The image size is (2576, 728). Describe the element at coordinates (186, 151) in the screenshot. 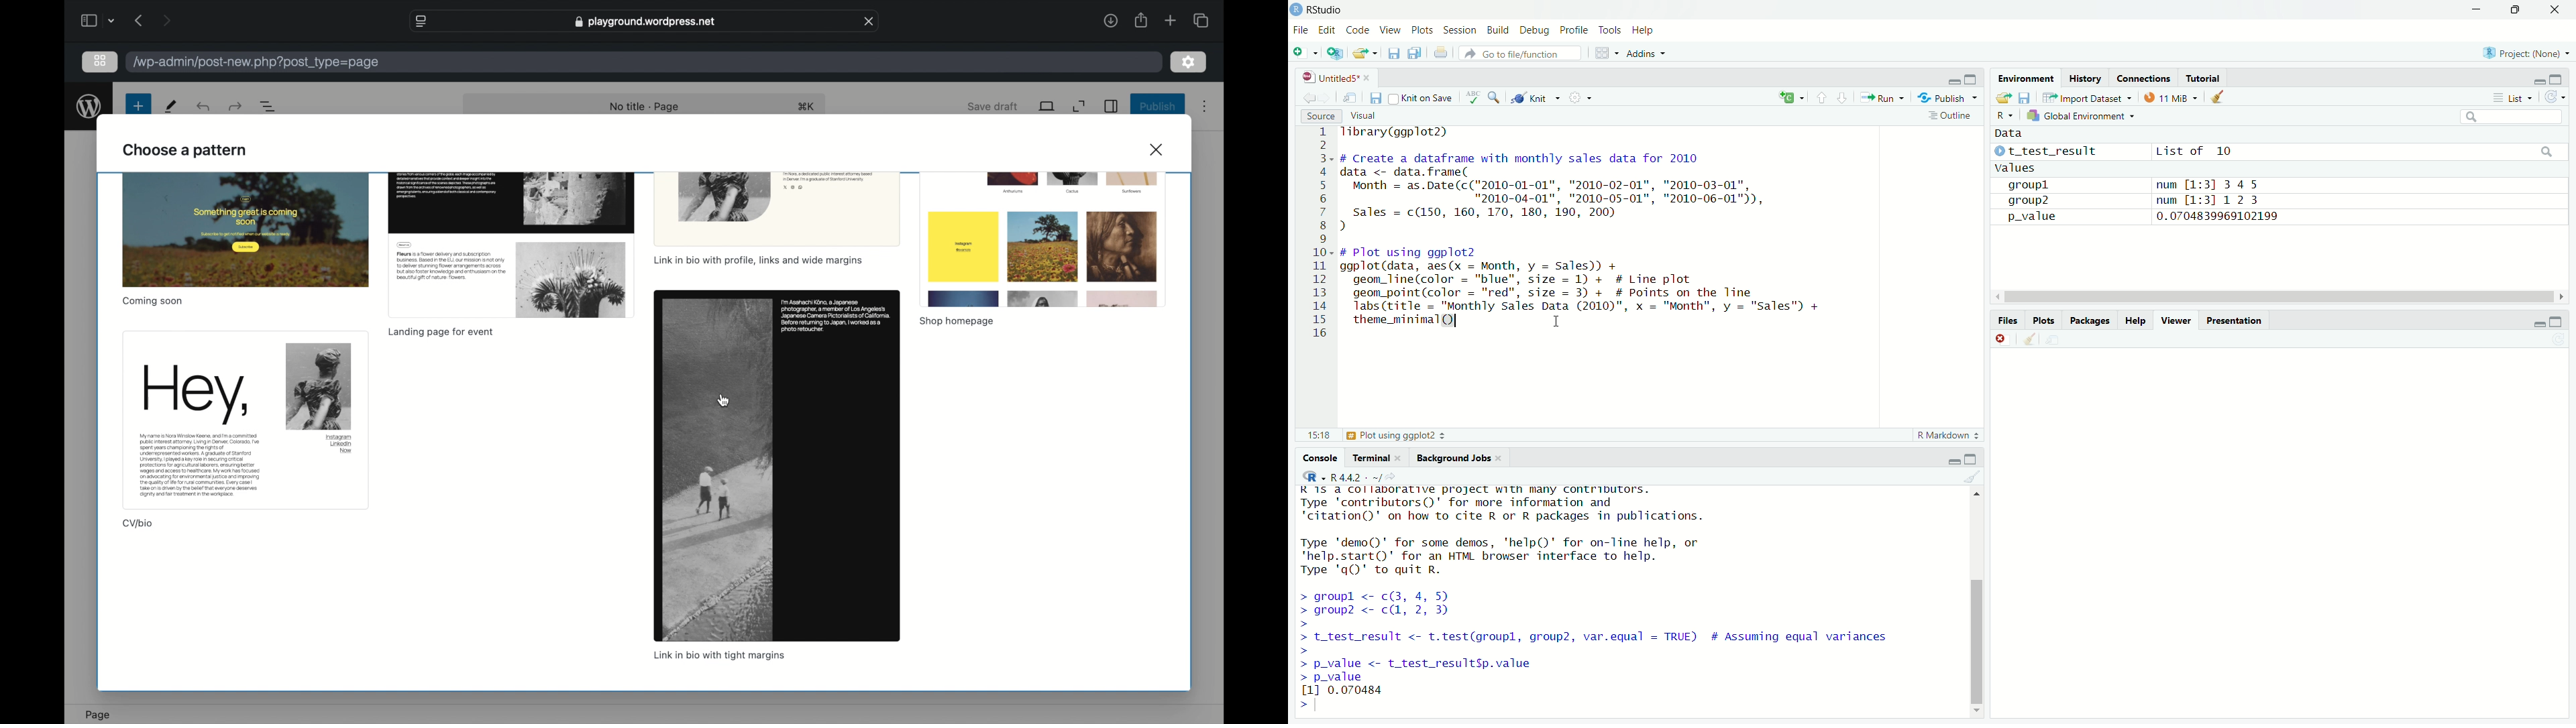

I see `choose a pattern` at that location.